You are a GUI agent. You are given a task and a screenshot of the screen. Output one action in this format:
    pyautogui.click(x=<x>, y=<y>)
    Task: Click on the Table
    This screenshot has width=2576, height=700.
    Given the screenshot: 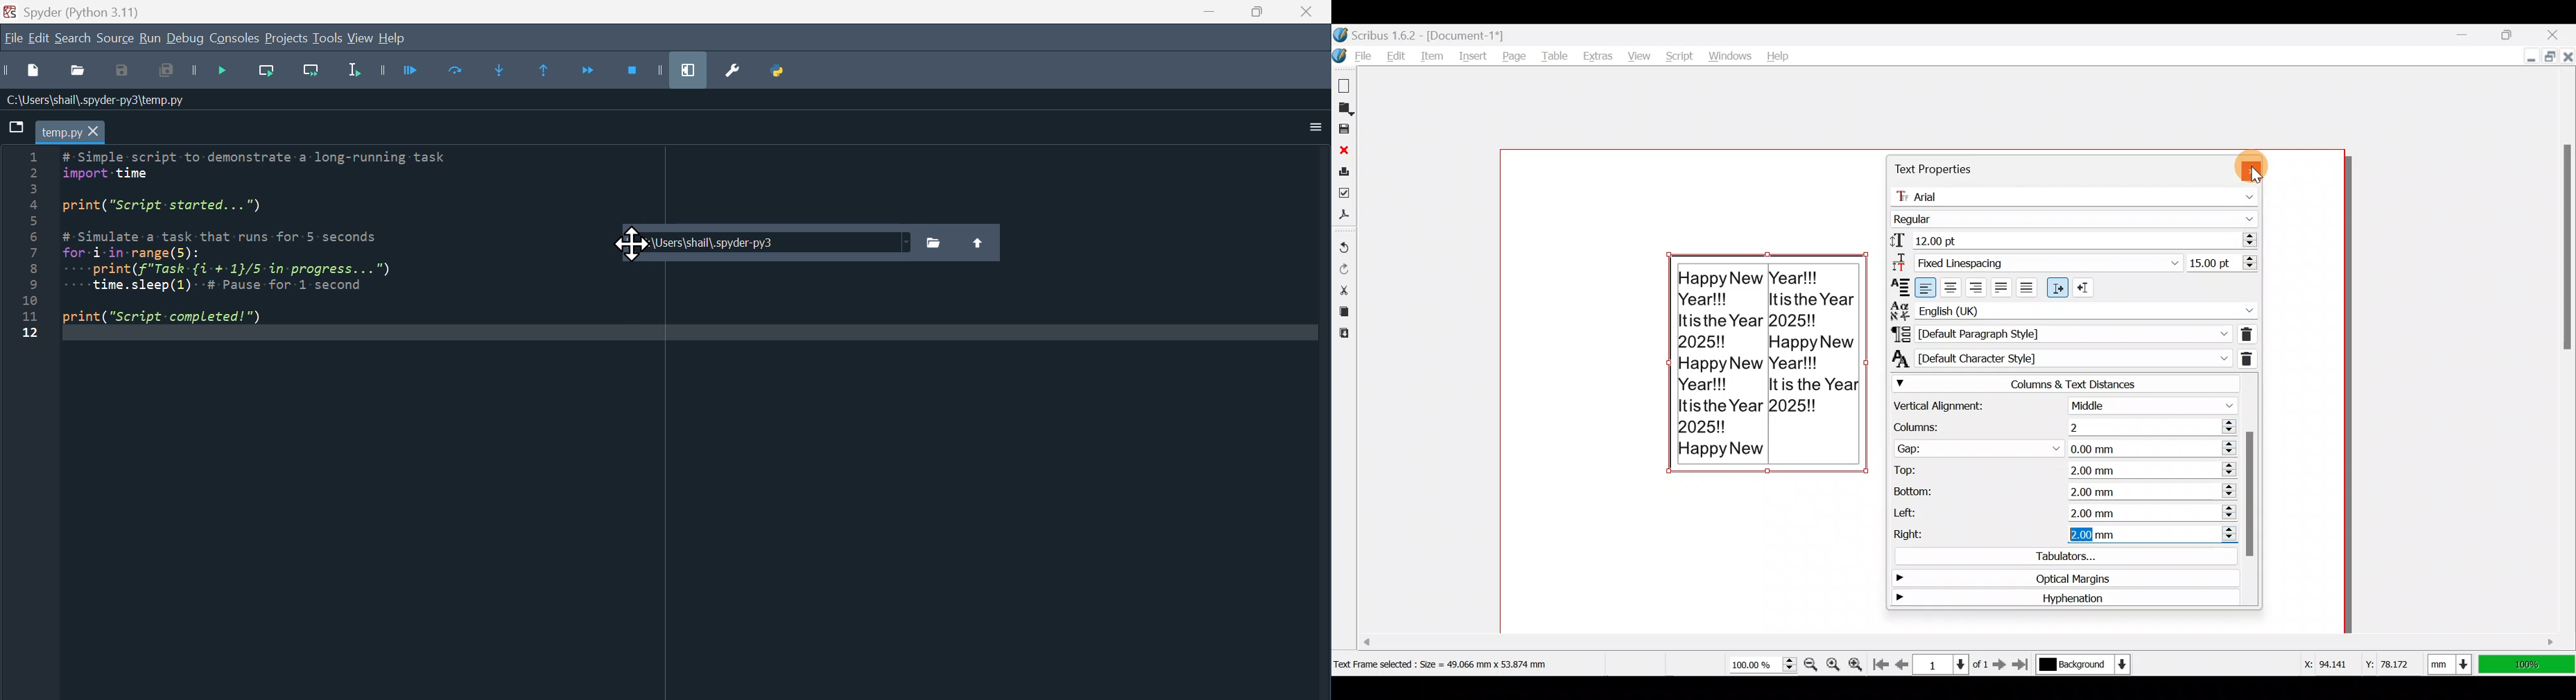 What is the action you would take?
    pyautogui.click(x=1556, y=54)
    